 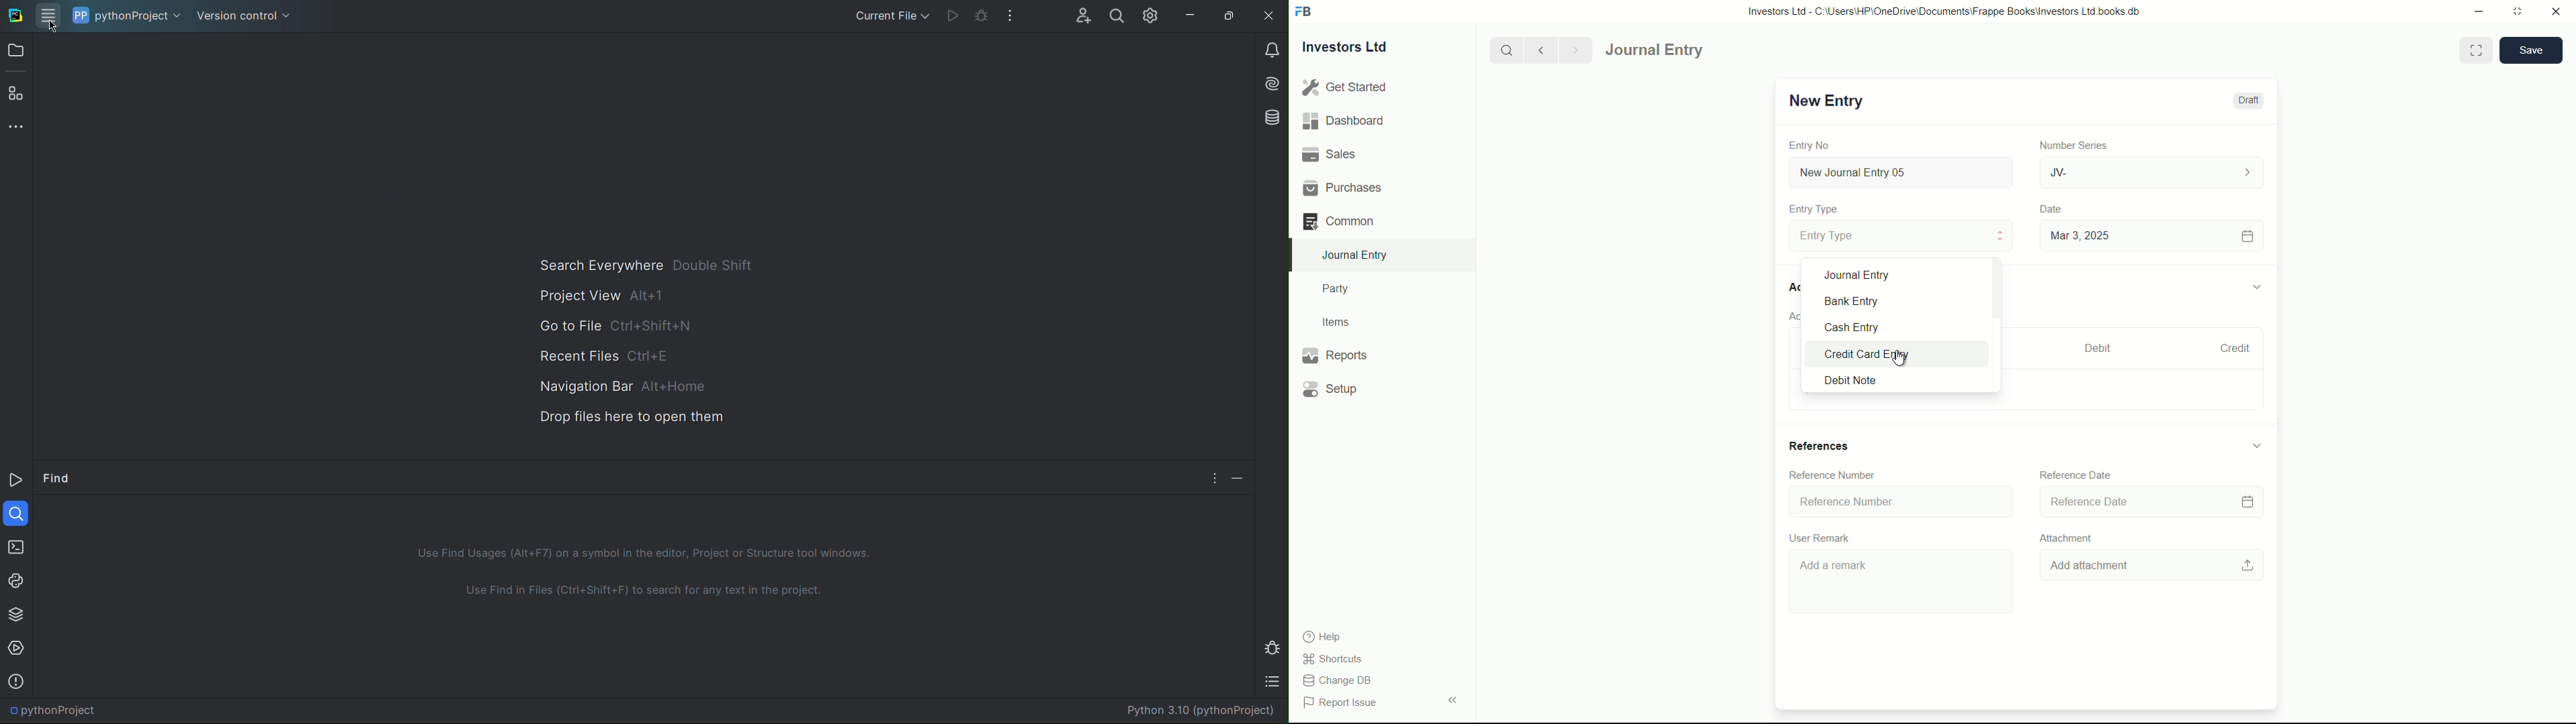 I want to click on More, so click(x=1010, y=14).